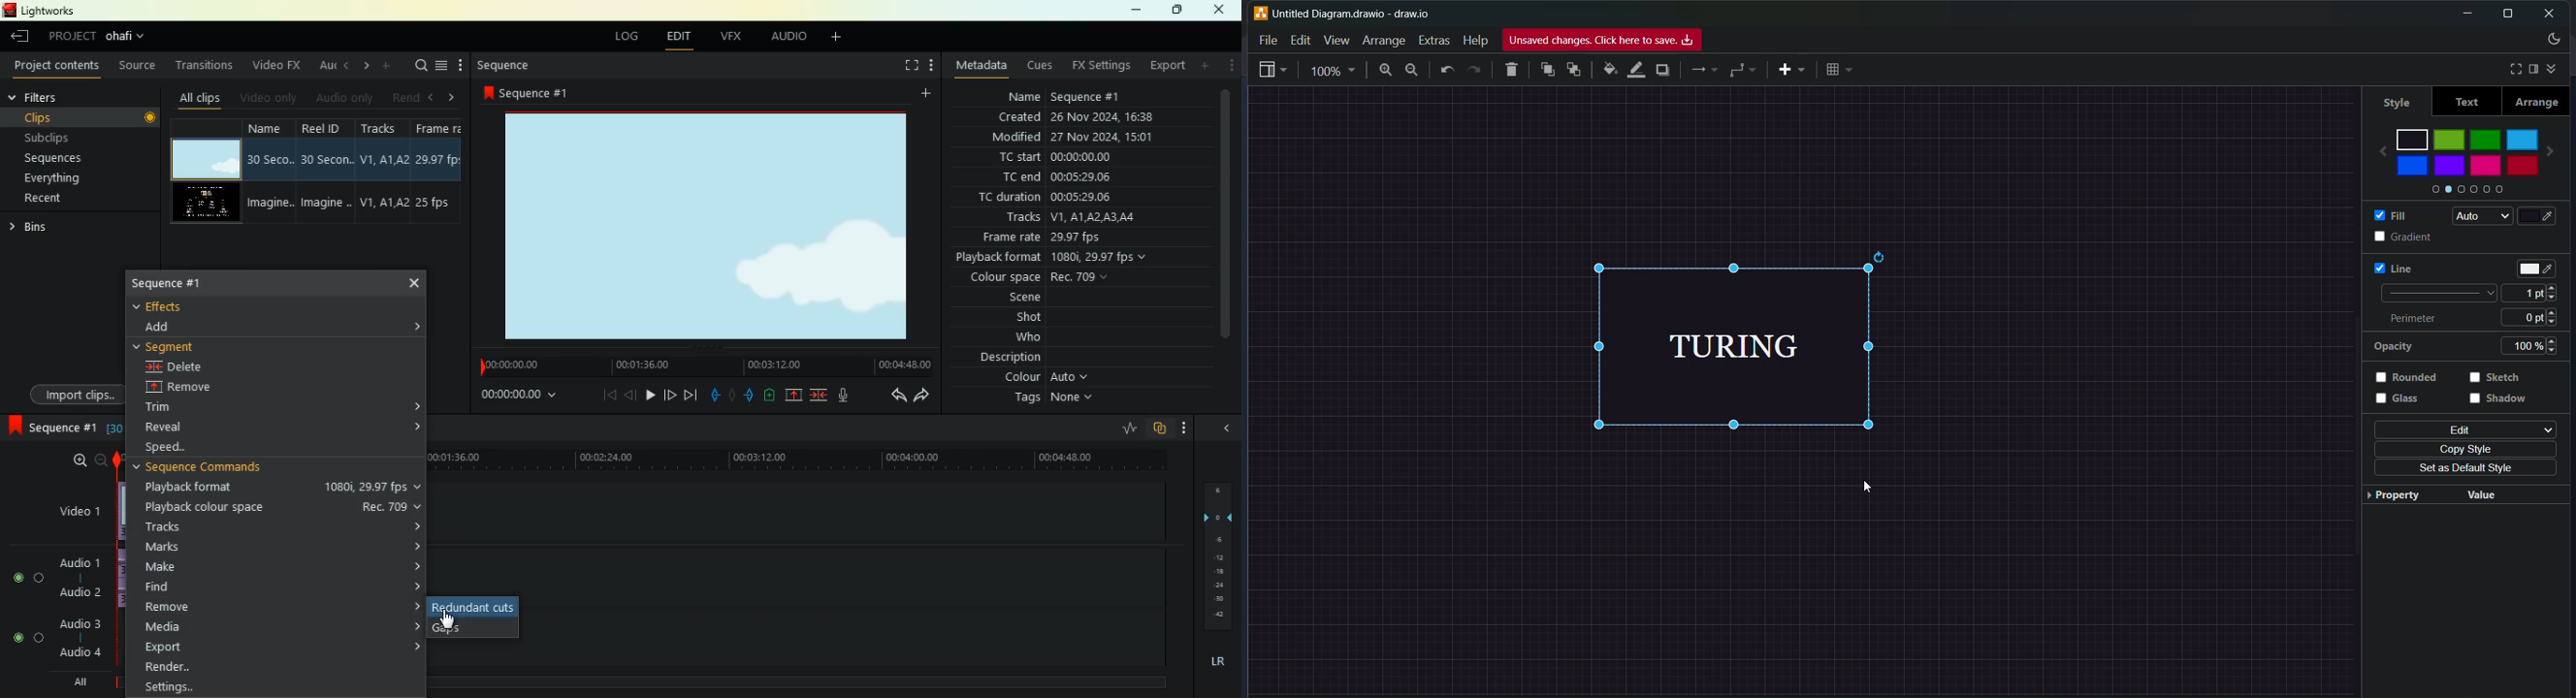  Describe the element at coordinates (1084, 115) in the screenshot. I see `created 26 Nov 2024, 16:38` at that location.